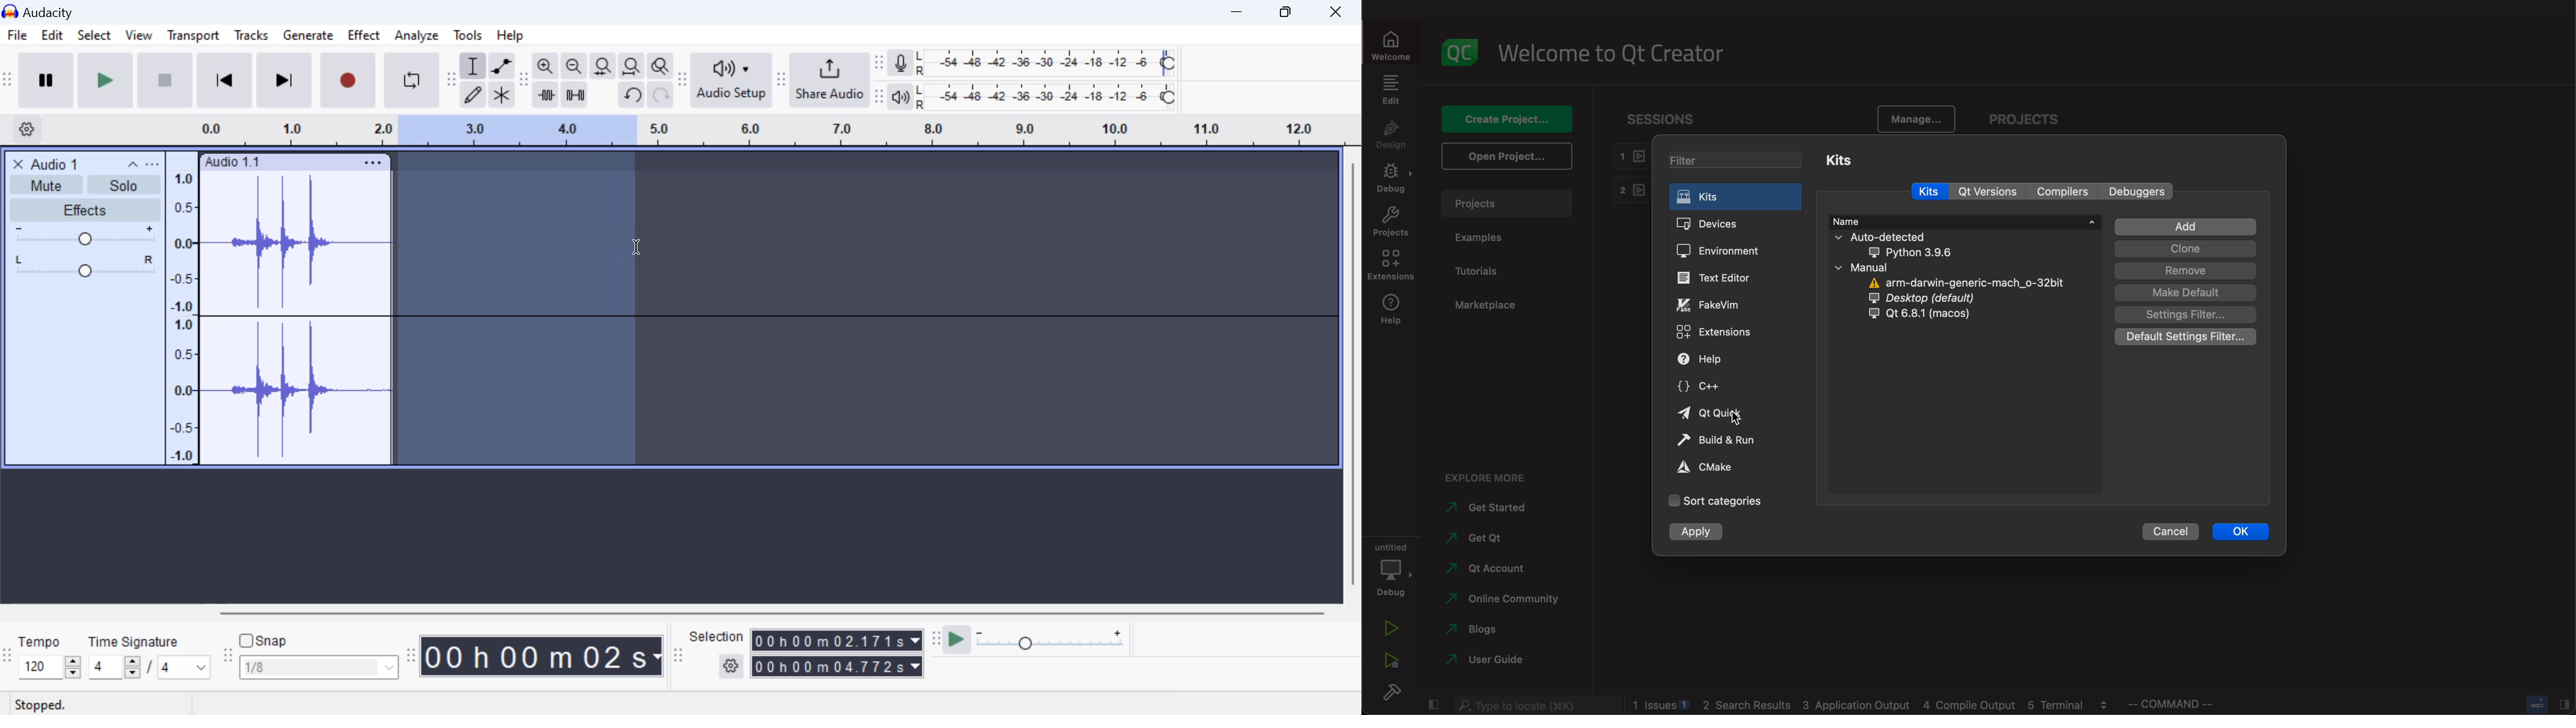 This screenshot has height=728, width=2576. Describe the element at coordinates (730, 79) in the screenshot. I see `Audio Setup` at that location.